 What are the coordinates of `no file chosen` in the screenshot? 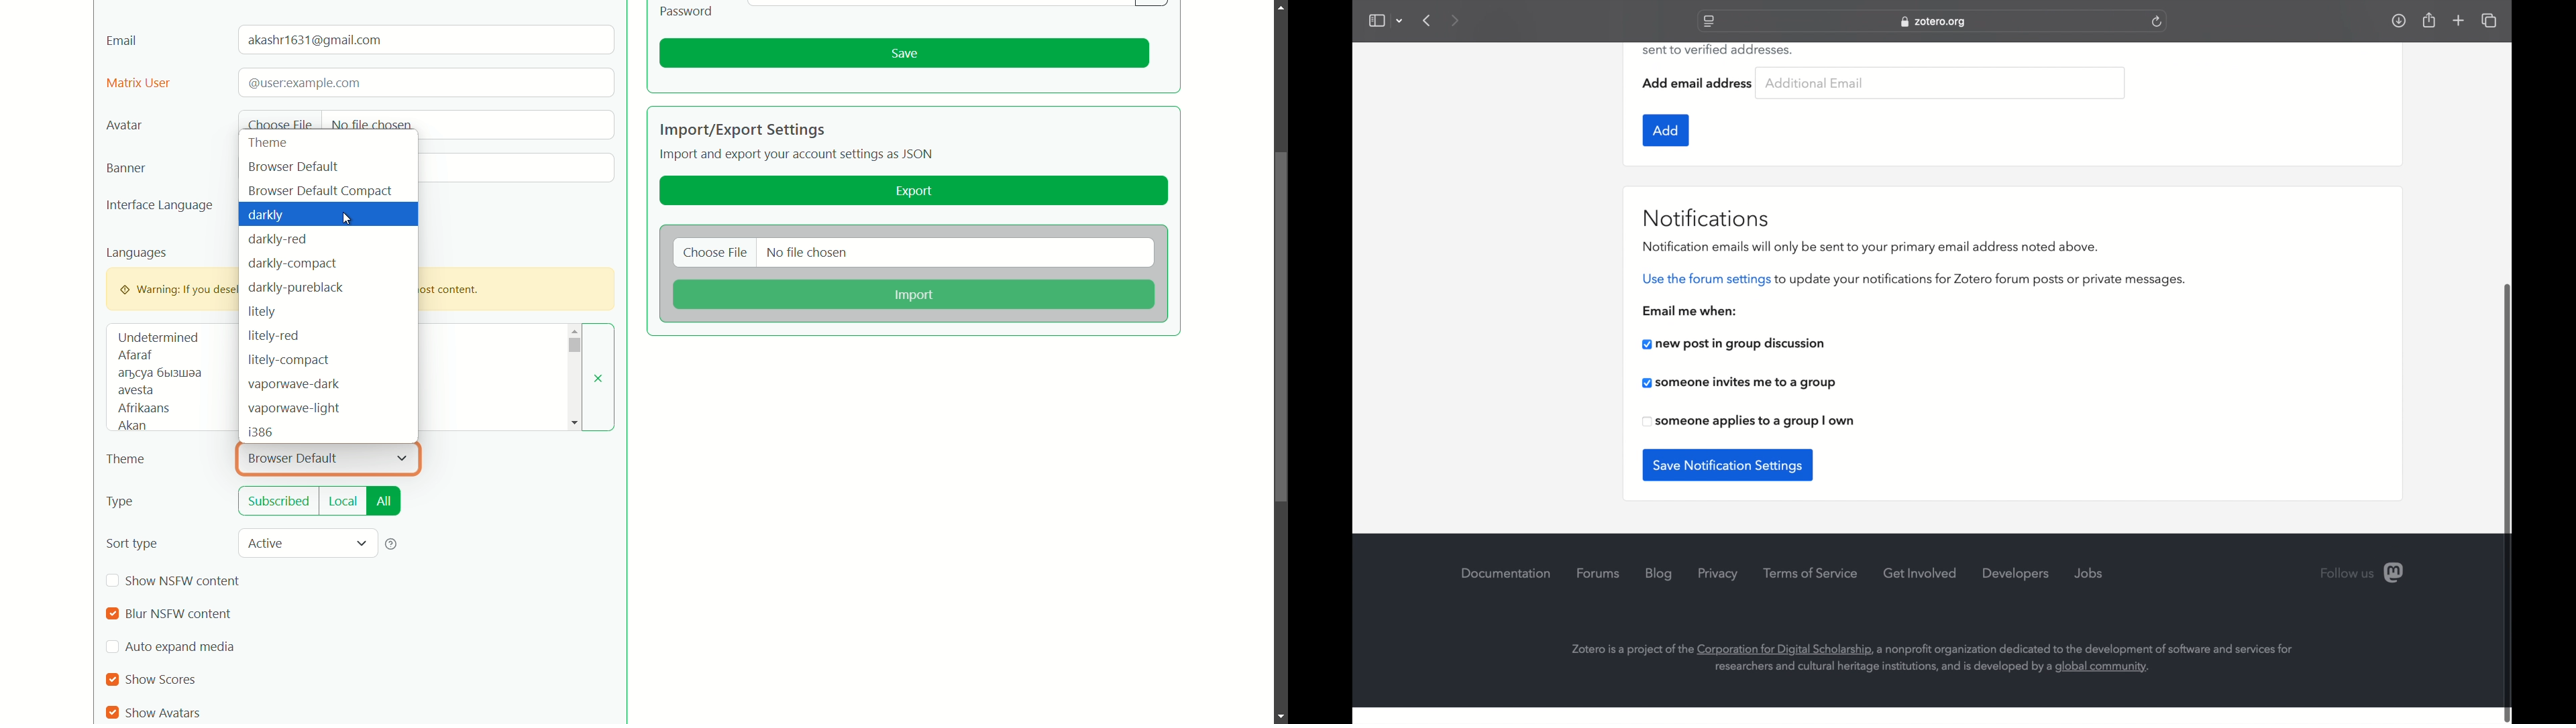 It's located at (808, 254).